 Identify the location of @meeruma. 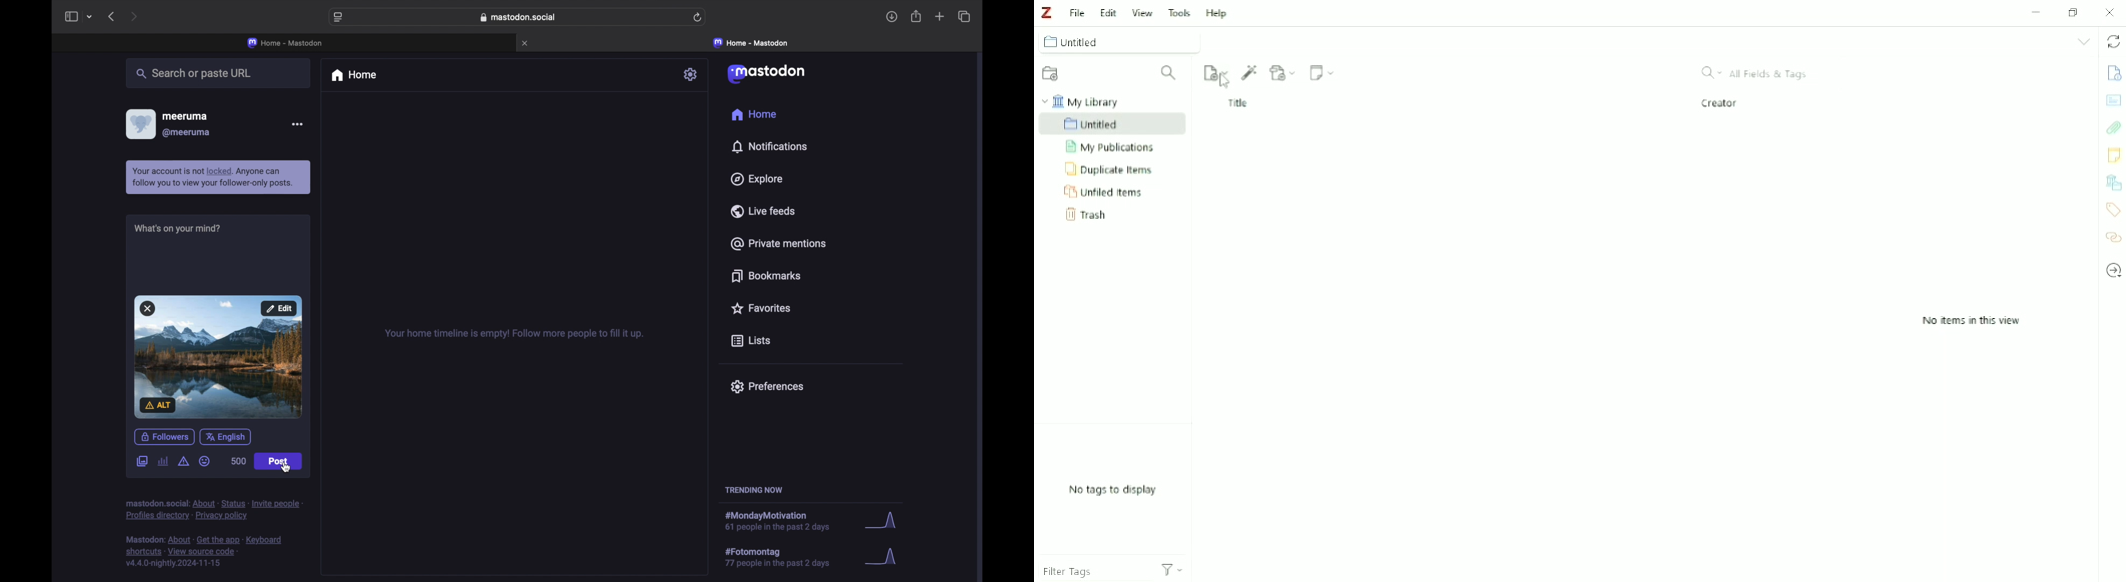
(188, 133).